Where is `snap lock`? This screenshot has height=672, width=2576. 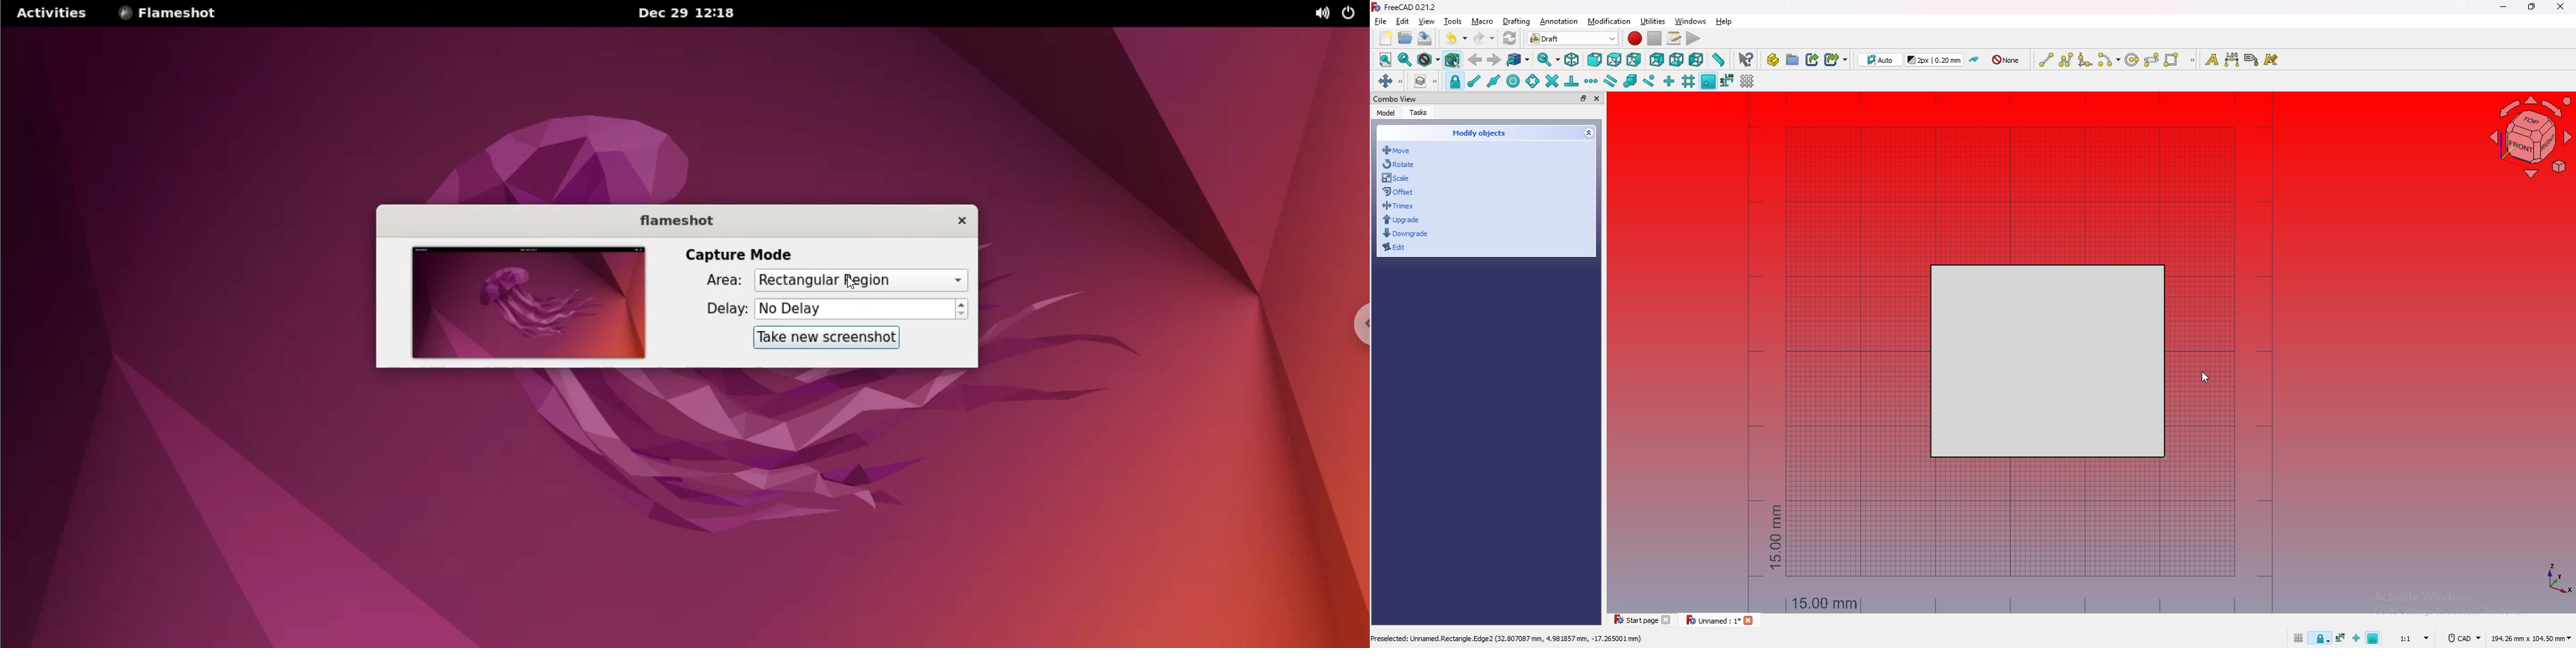
snap lock is located at coordinates (1455, 81).